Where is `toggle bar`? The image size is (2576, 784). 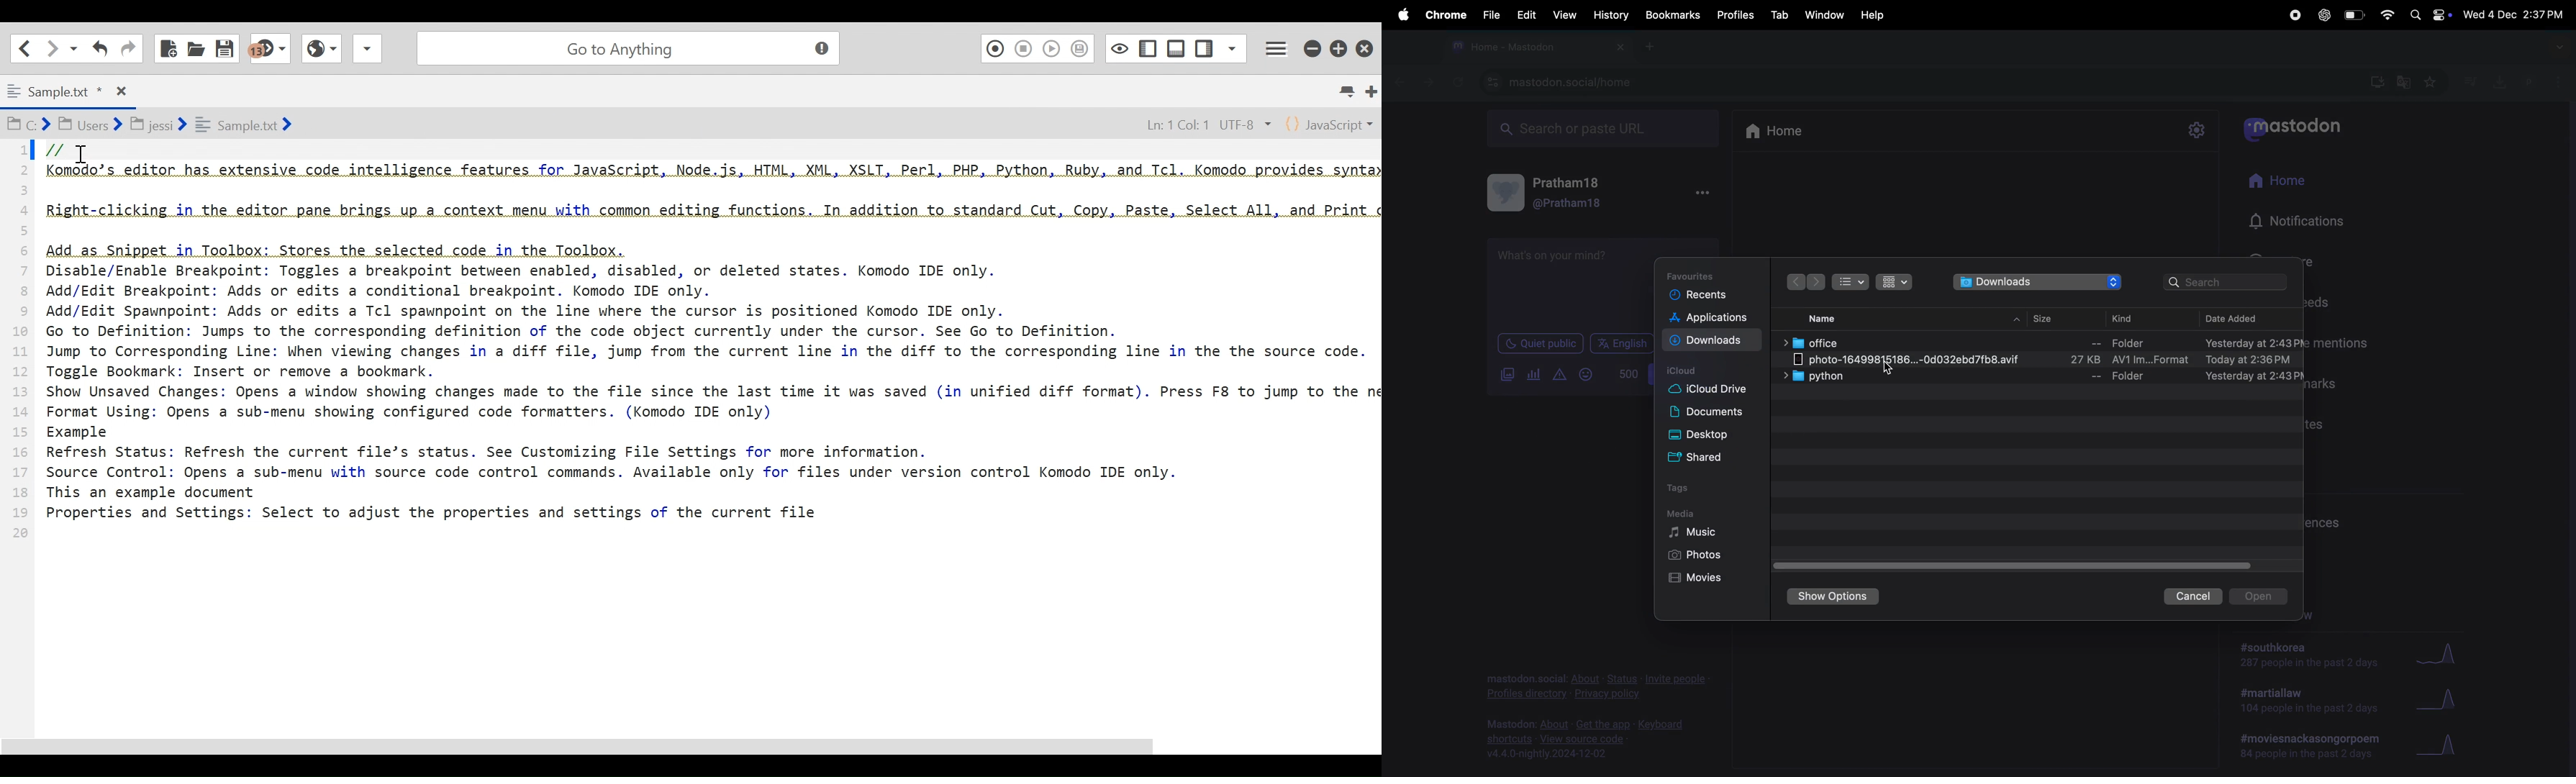
toggle bar is located at coordinates (2019, 563).